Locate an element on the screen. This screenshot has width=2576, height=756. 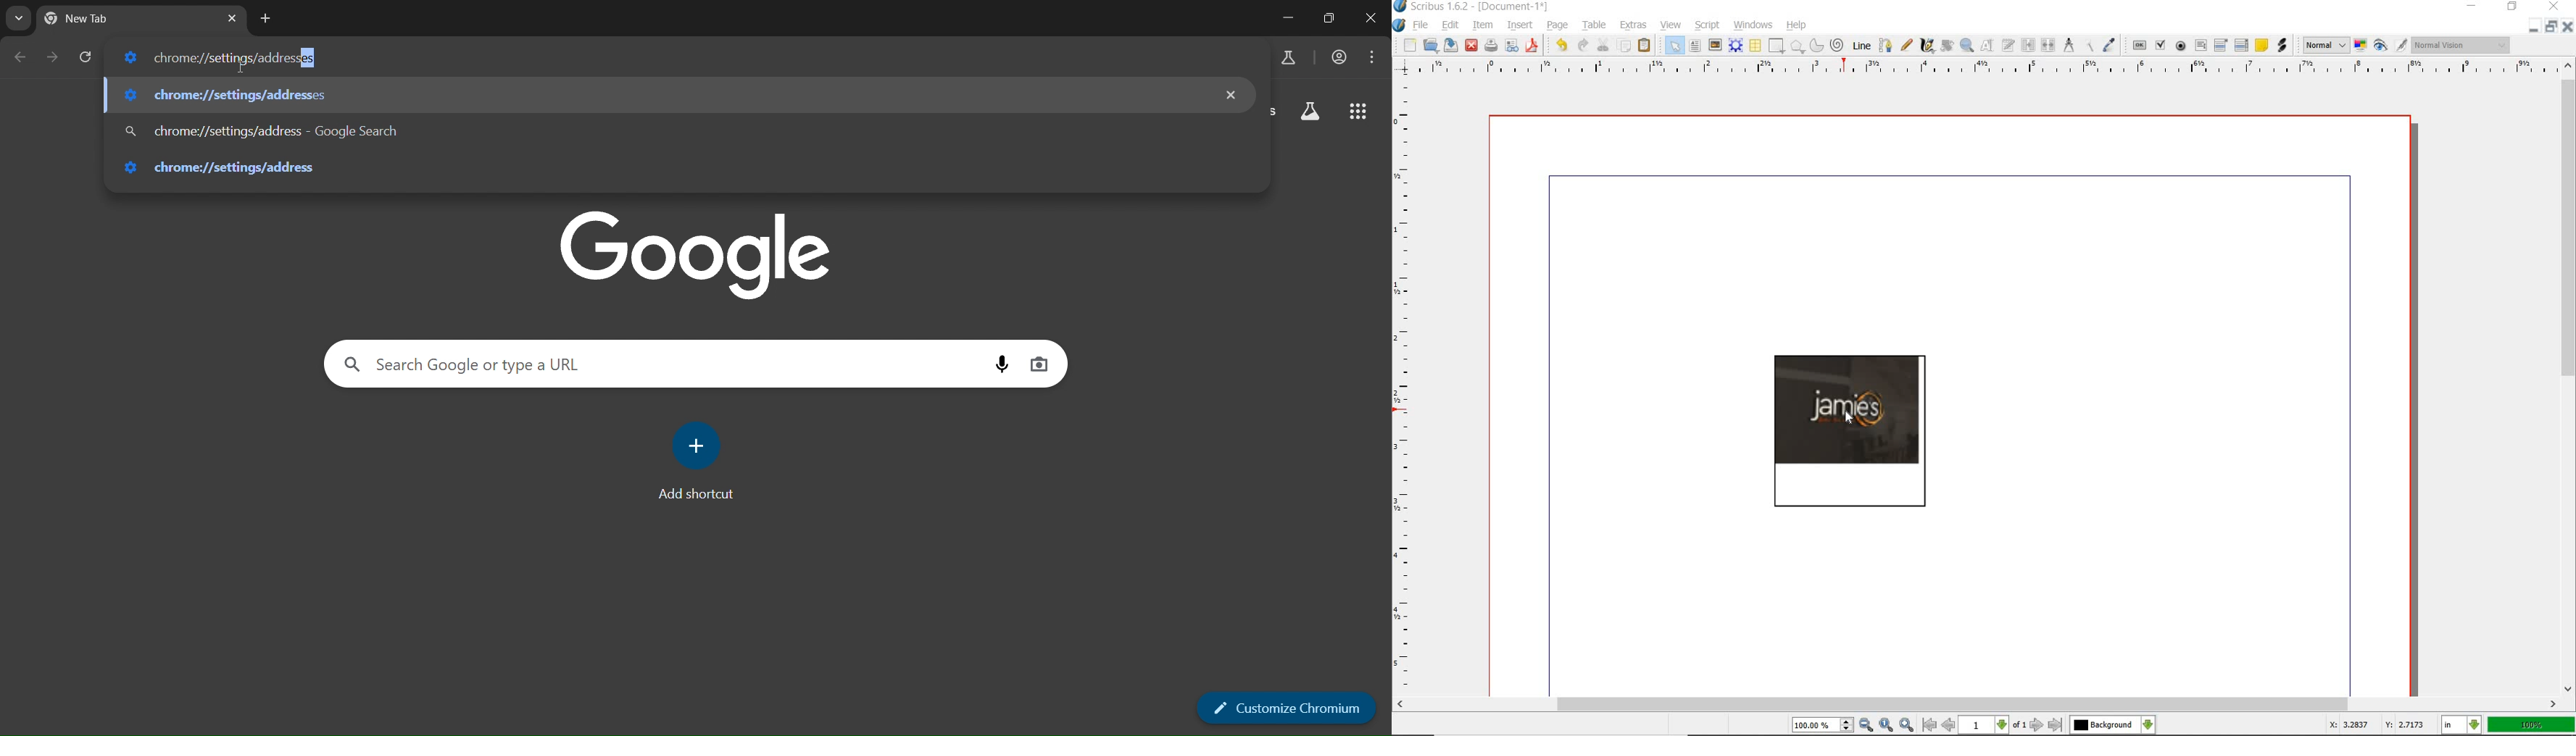
go back one page is located at coordinates (55, 57).